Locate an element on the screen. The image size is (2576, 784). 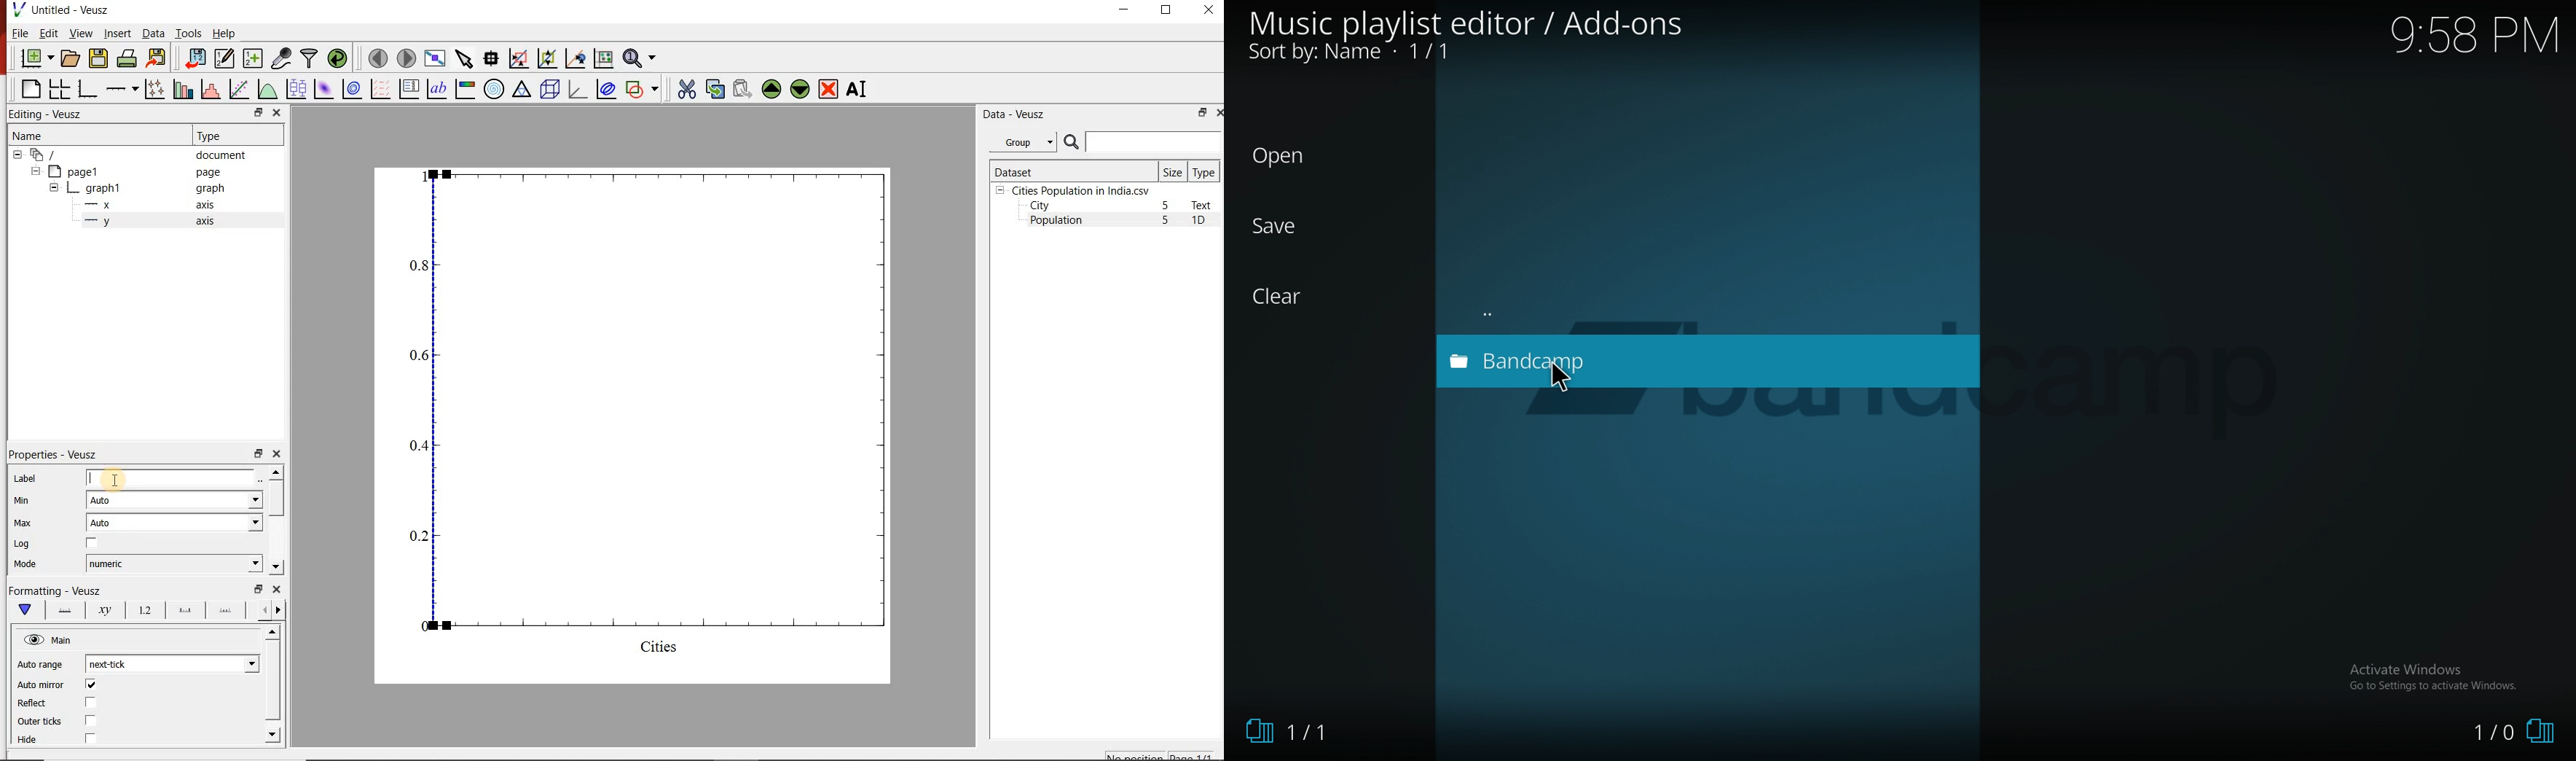
Text is located at coordinates (1204, 205).